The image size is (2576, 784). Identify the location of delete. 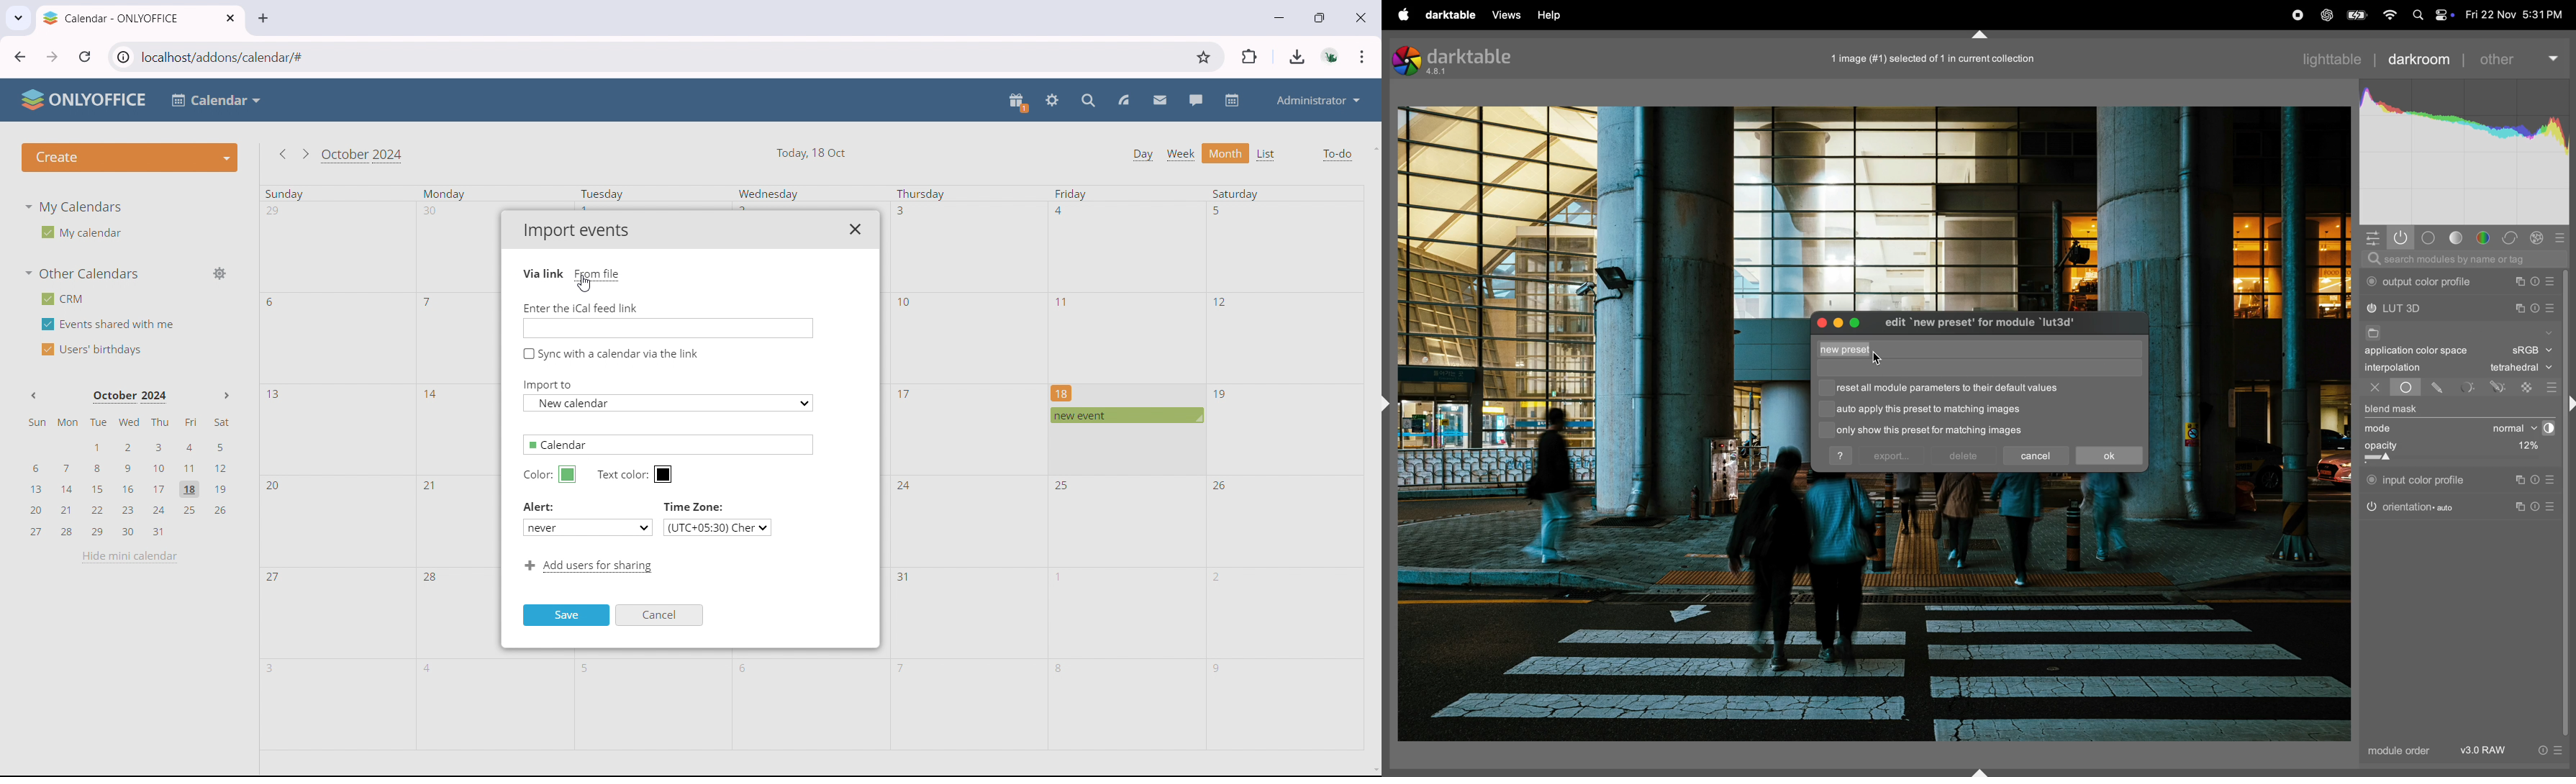
(1964, 456).